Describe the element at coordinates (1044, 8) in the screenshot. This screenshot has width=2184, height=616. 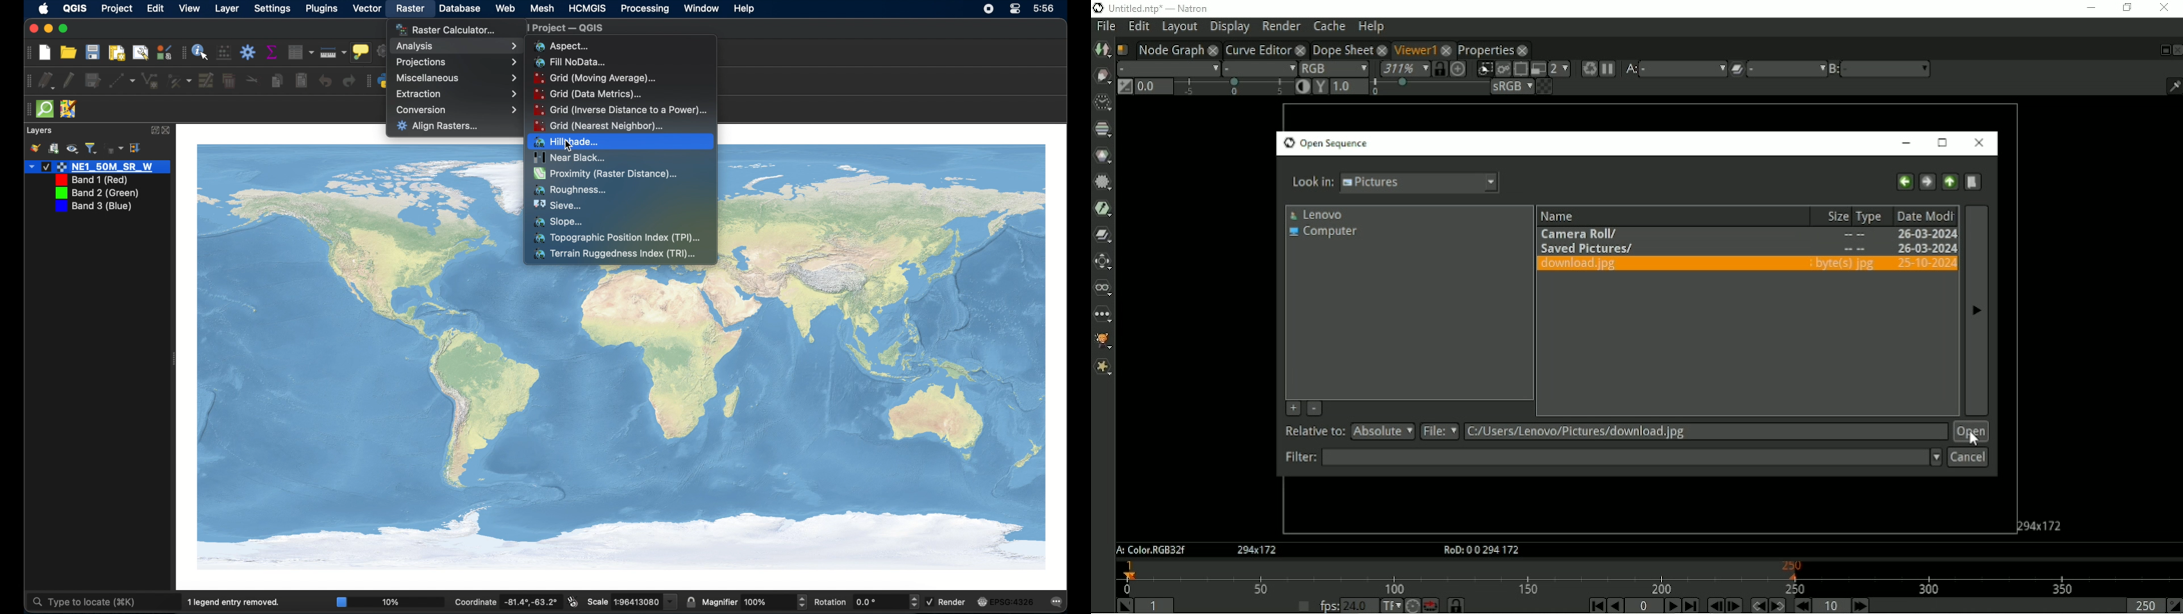
I see `time` at that location.